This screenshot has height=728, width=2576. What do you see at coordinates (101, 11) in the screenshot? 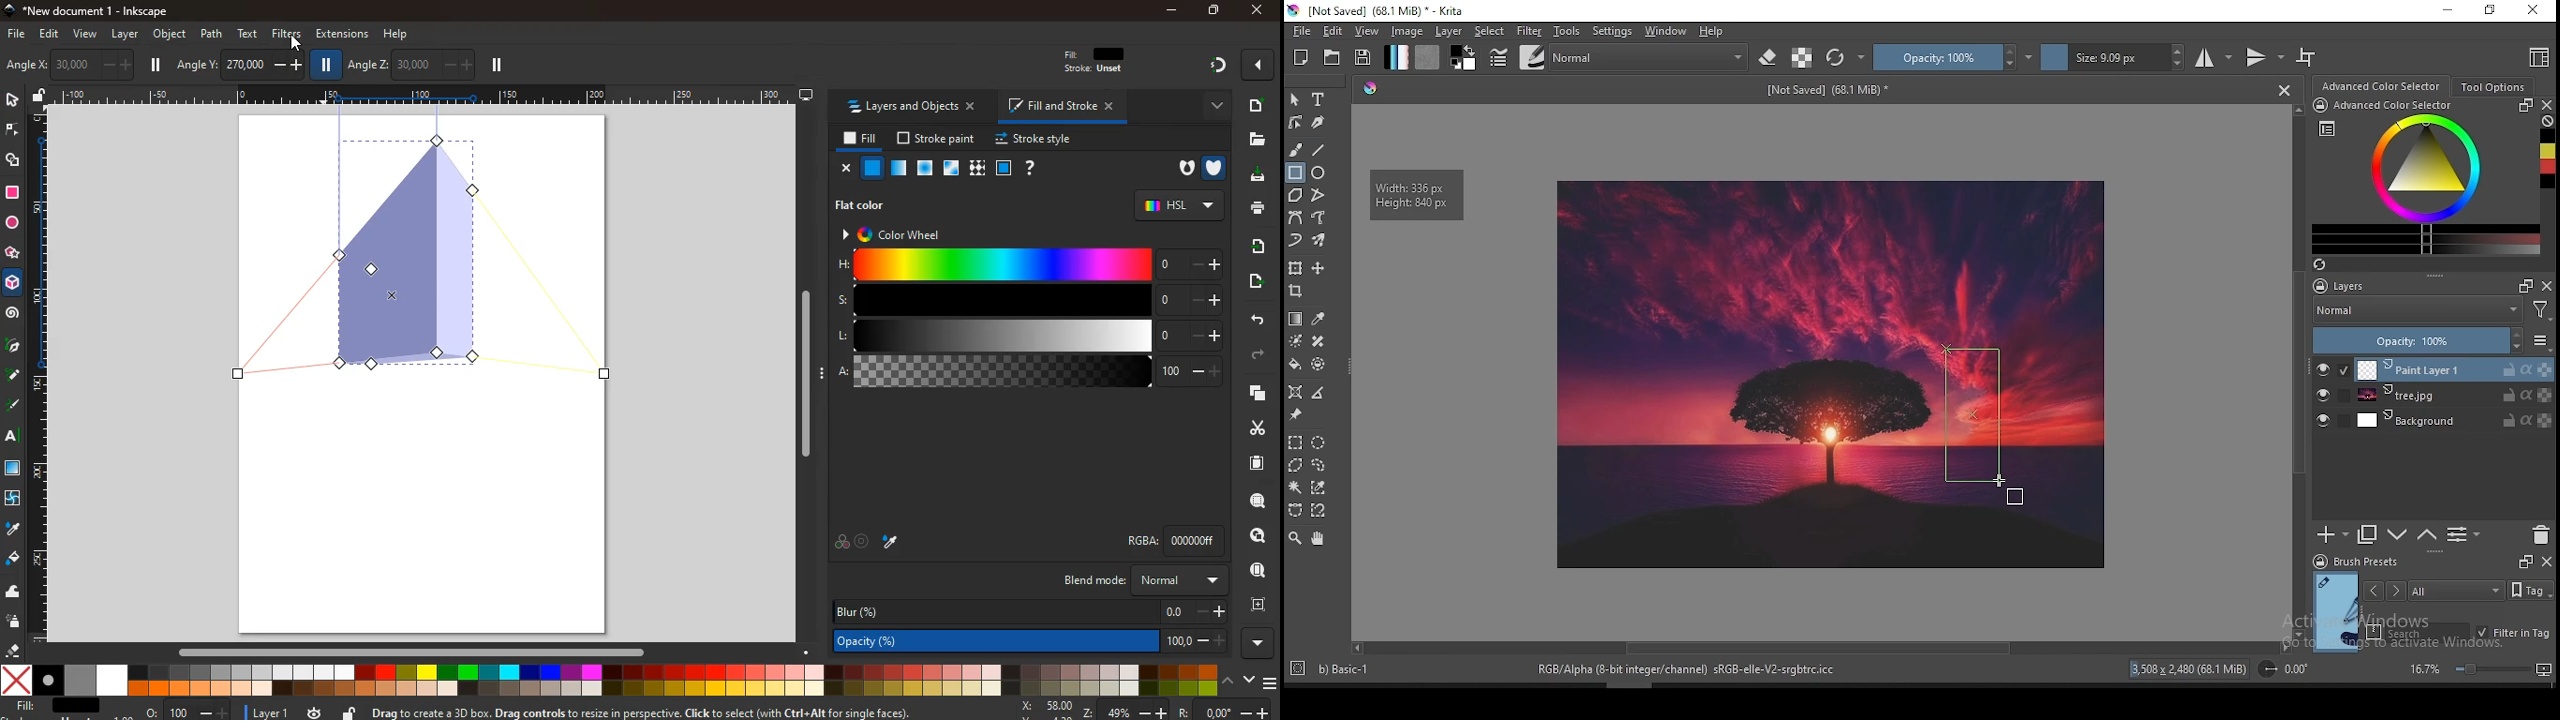
I see `inkscape` at bounding box center [101, 11].